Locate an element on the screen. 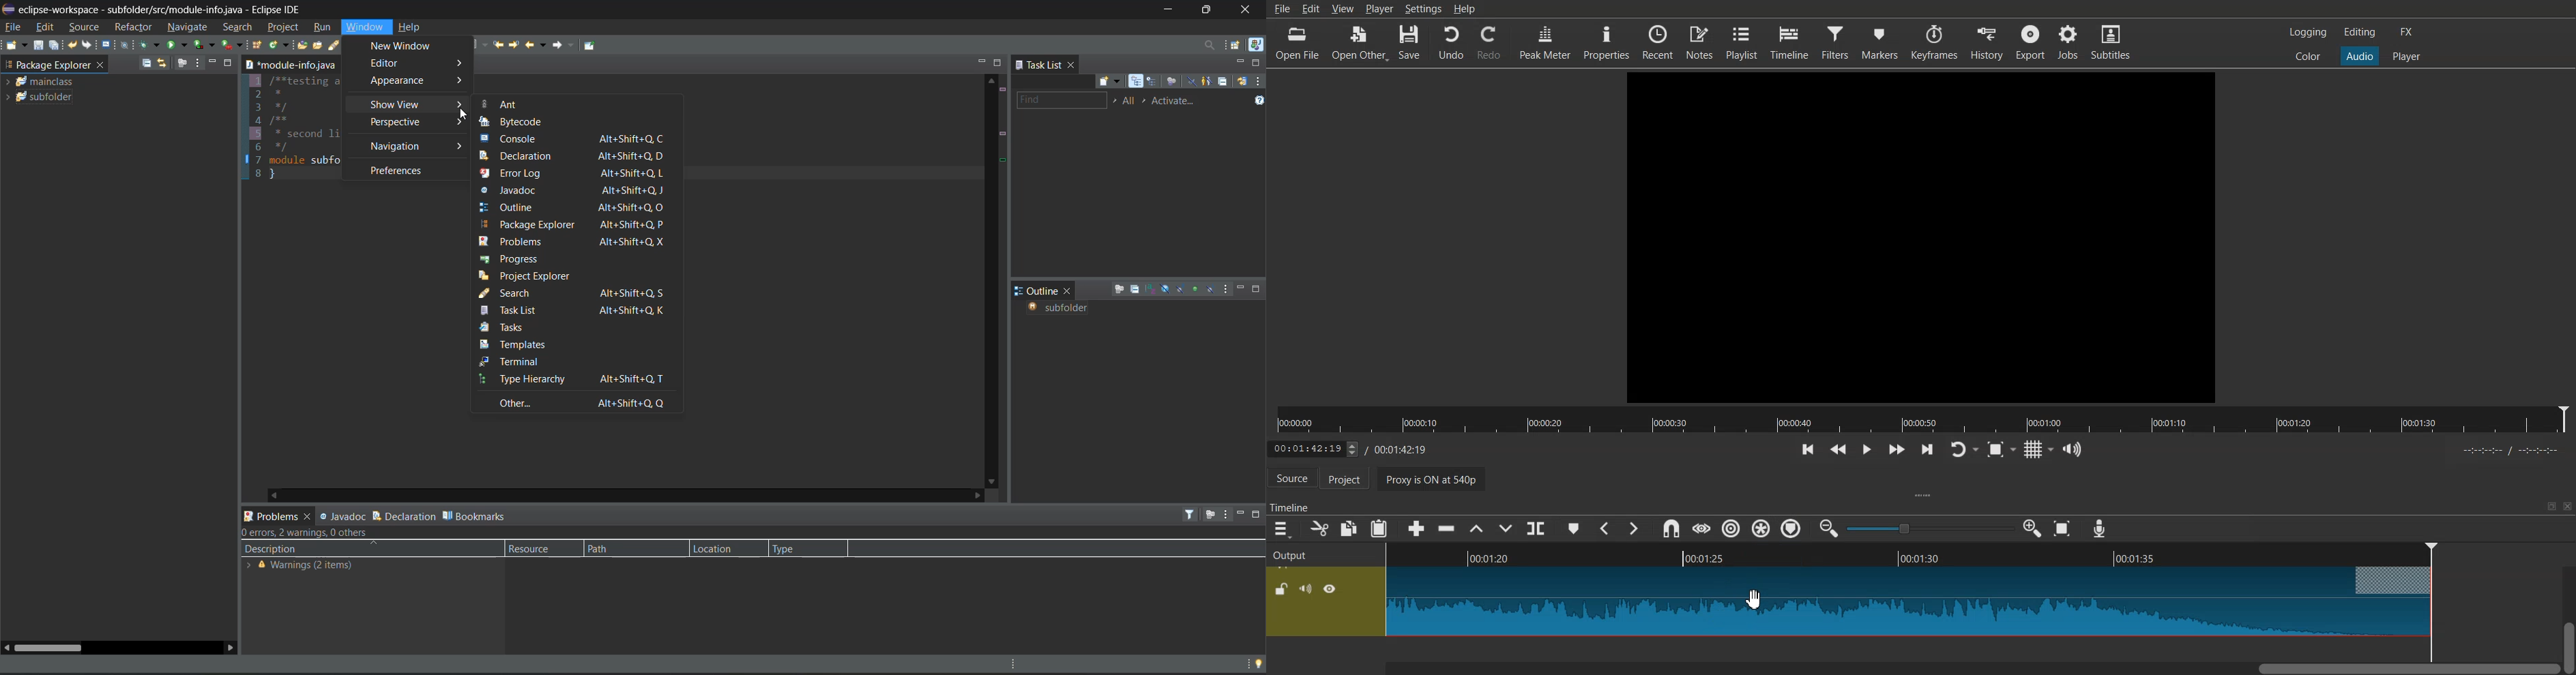 This screenshot has width=2576, height=700. package explorer is located at coordinates (578, 224).